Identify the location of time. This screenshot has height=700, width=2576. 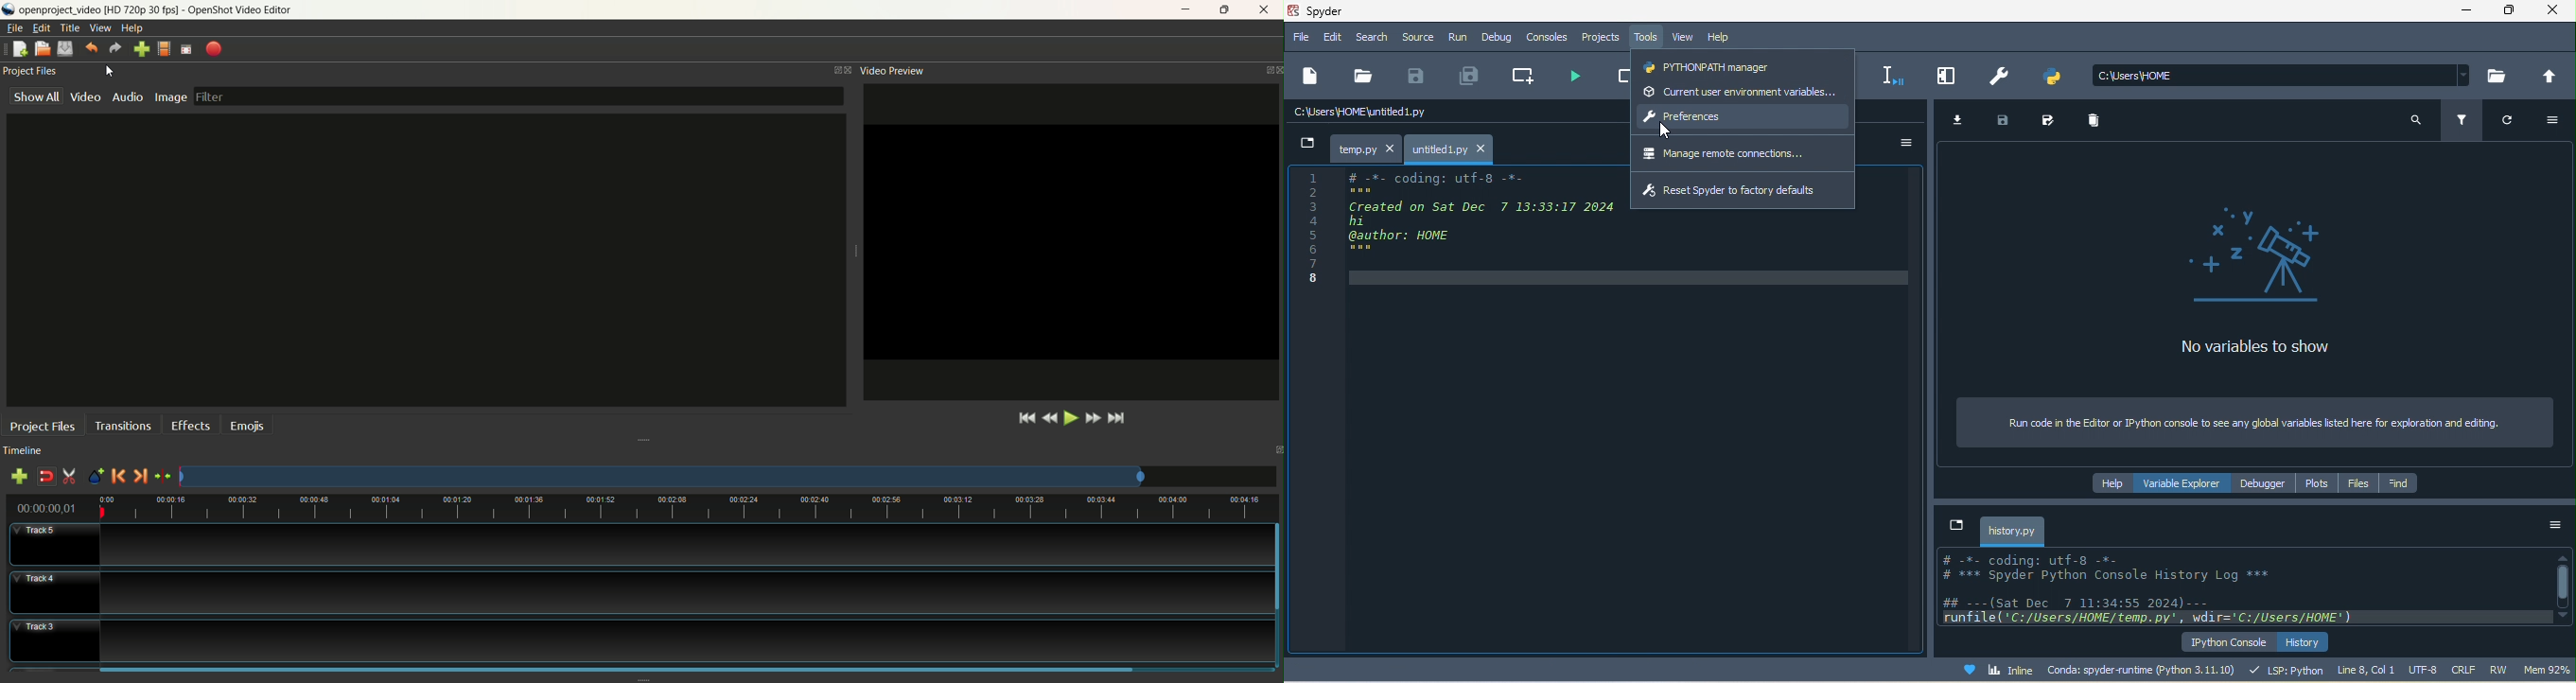
(50, 508).